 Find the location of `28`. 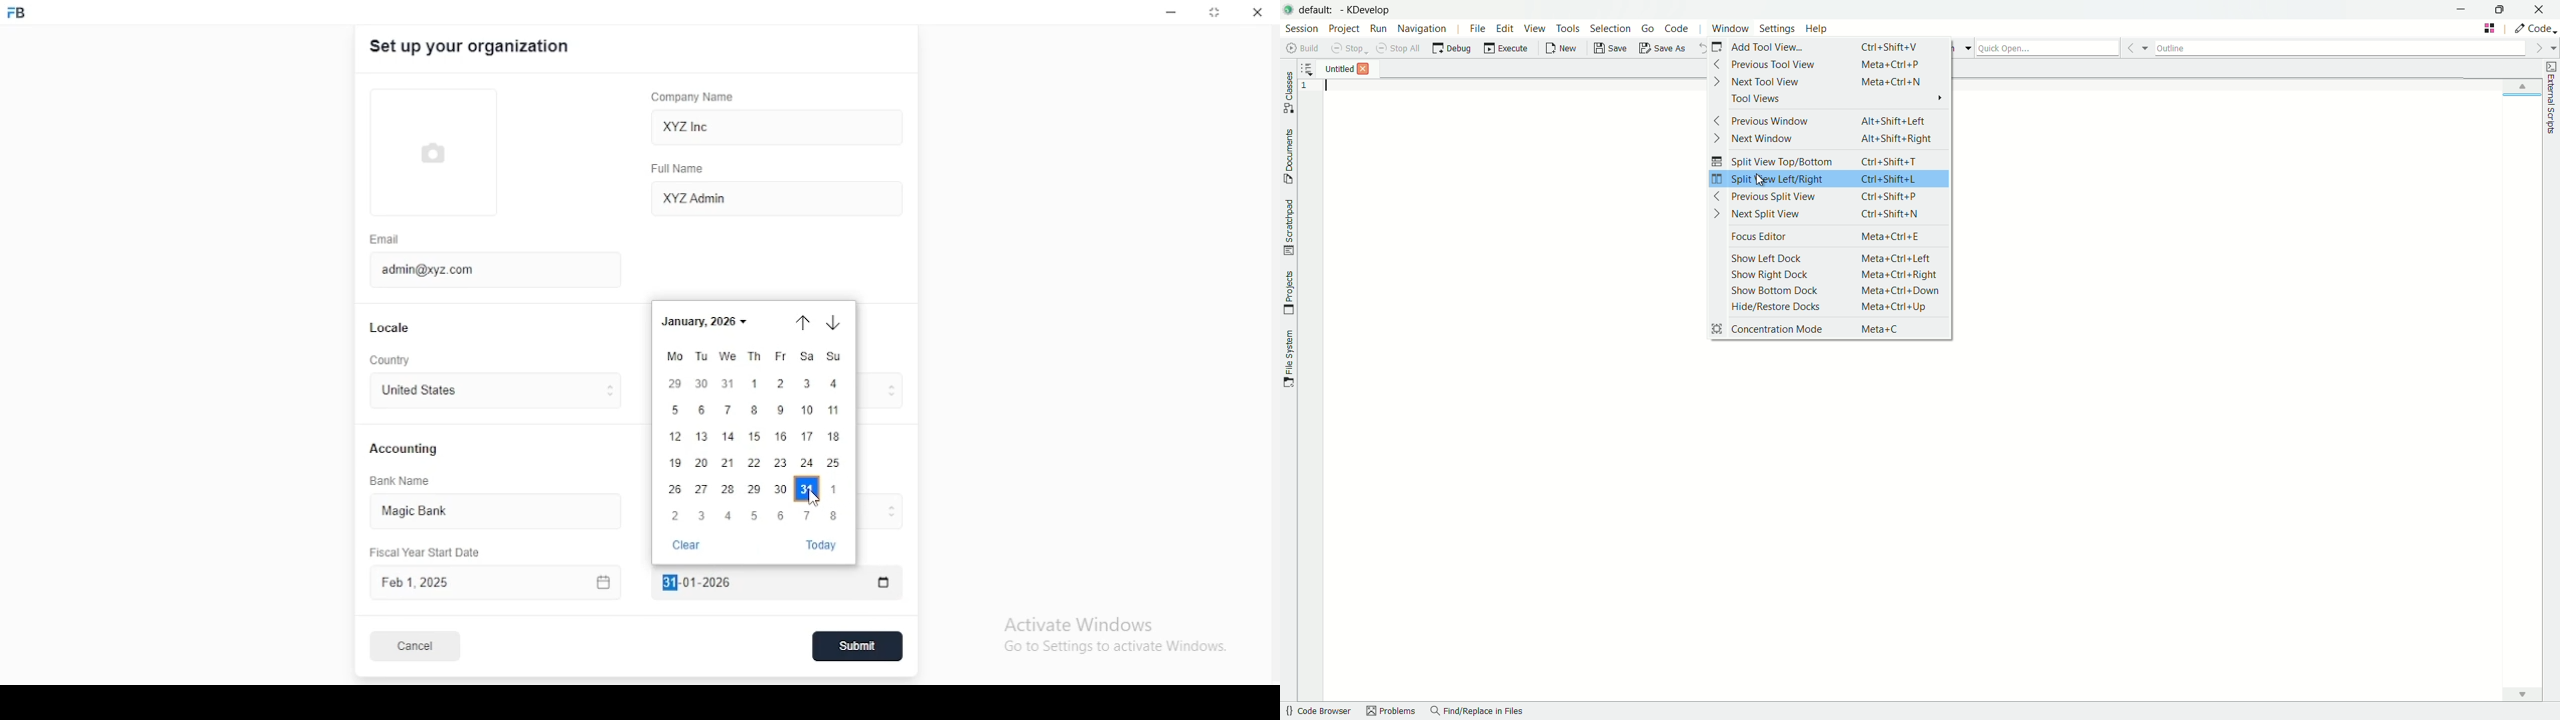

28 is located at coordinates (727, 490).